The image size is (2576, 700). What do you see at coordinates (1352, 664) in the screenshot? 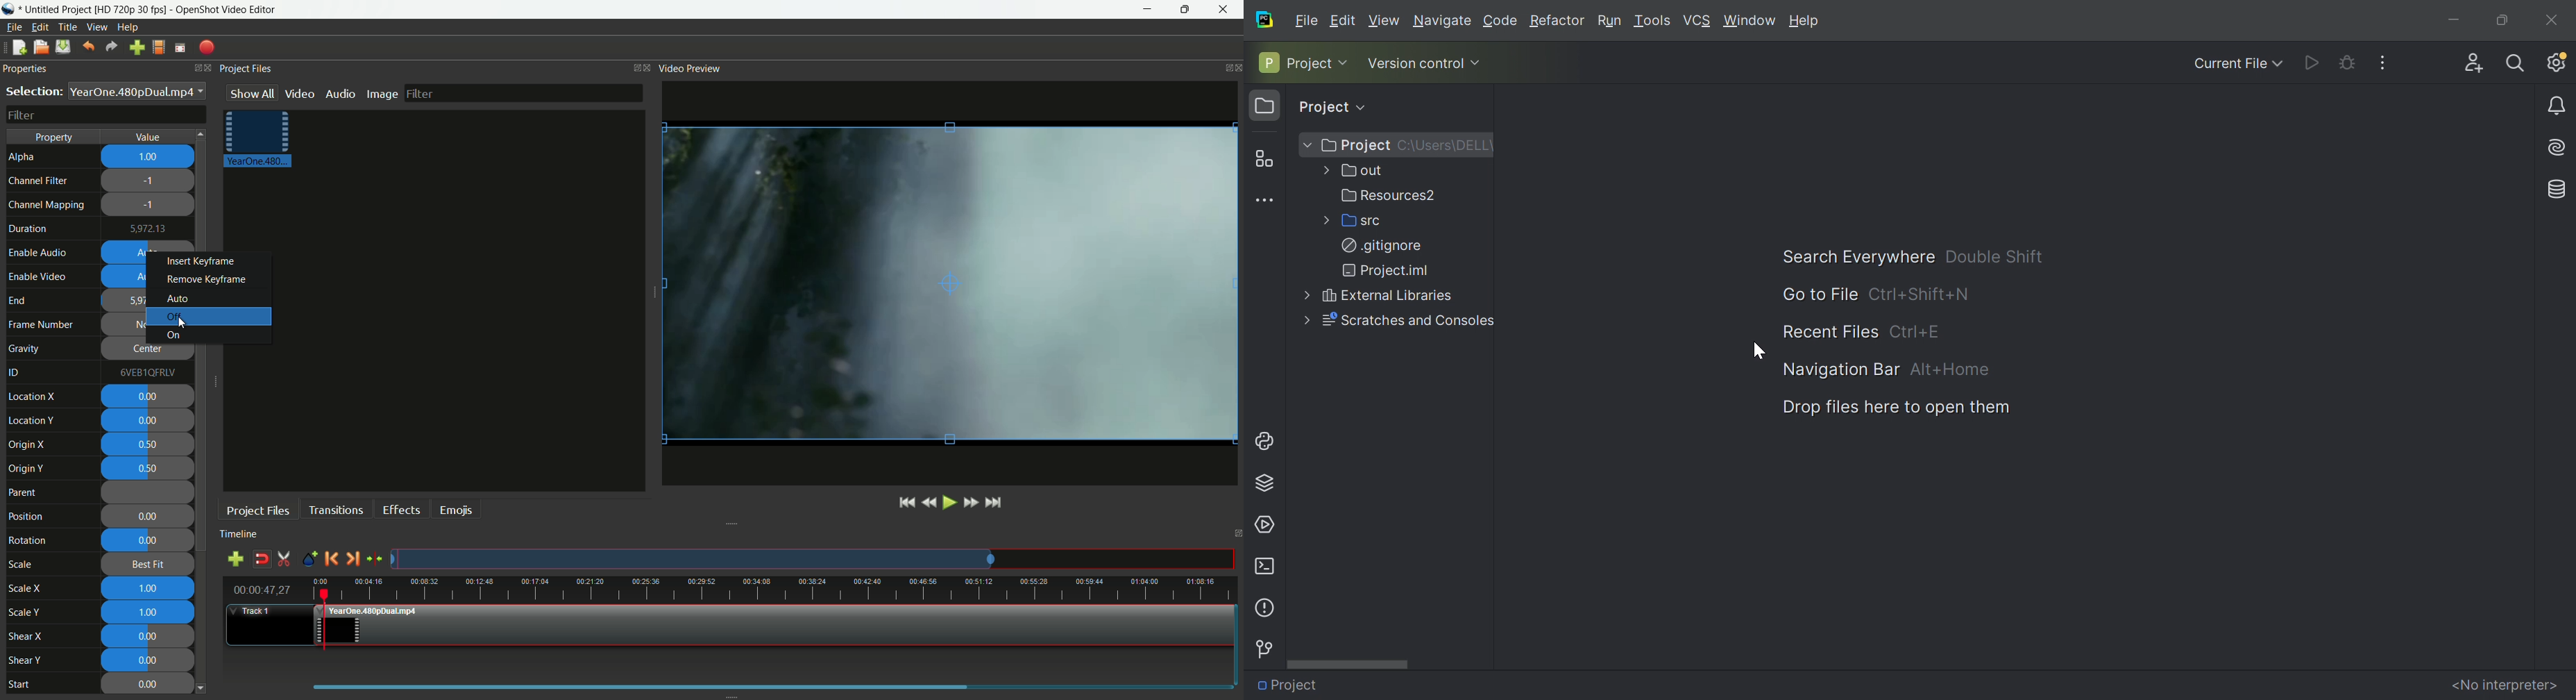
I see `Scroll bar` at bounding box center [1352, 664].